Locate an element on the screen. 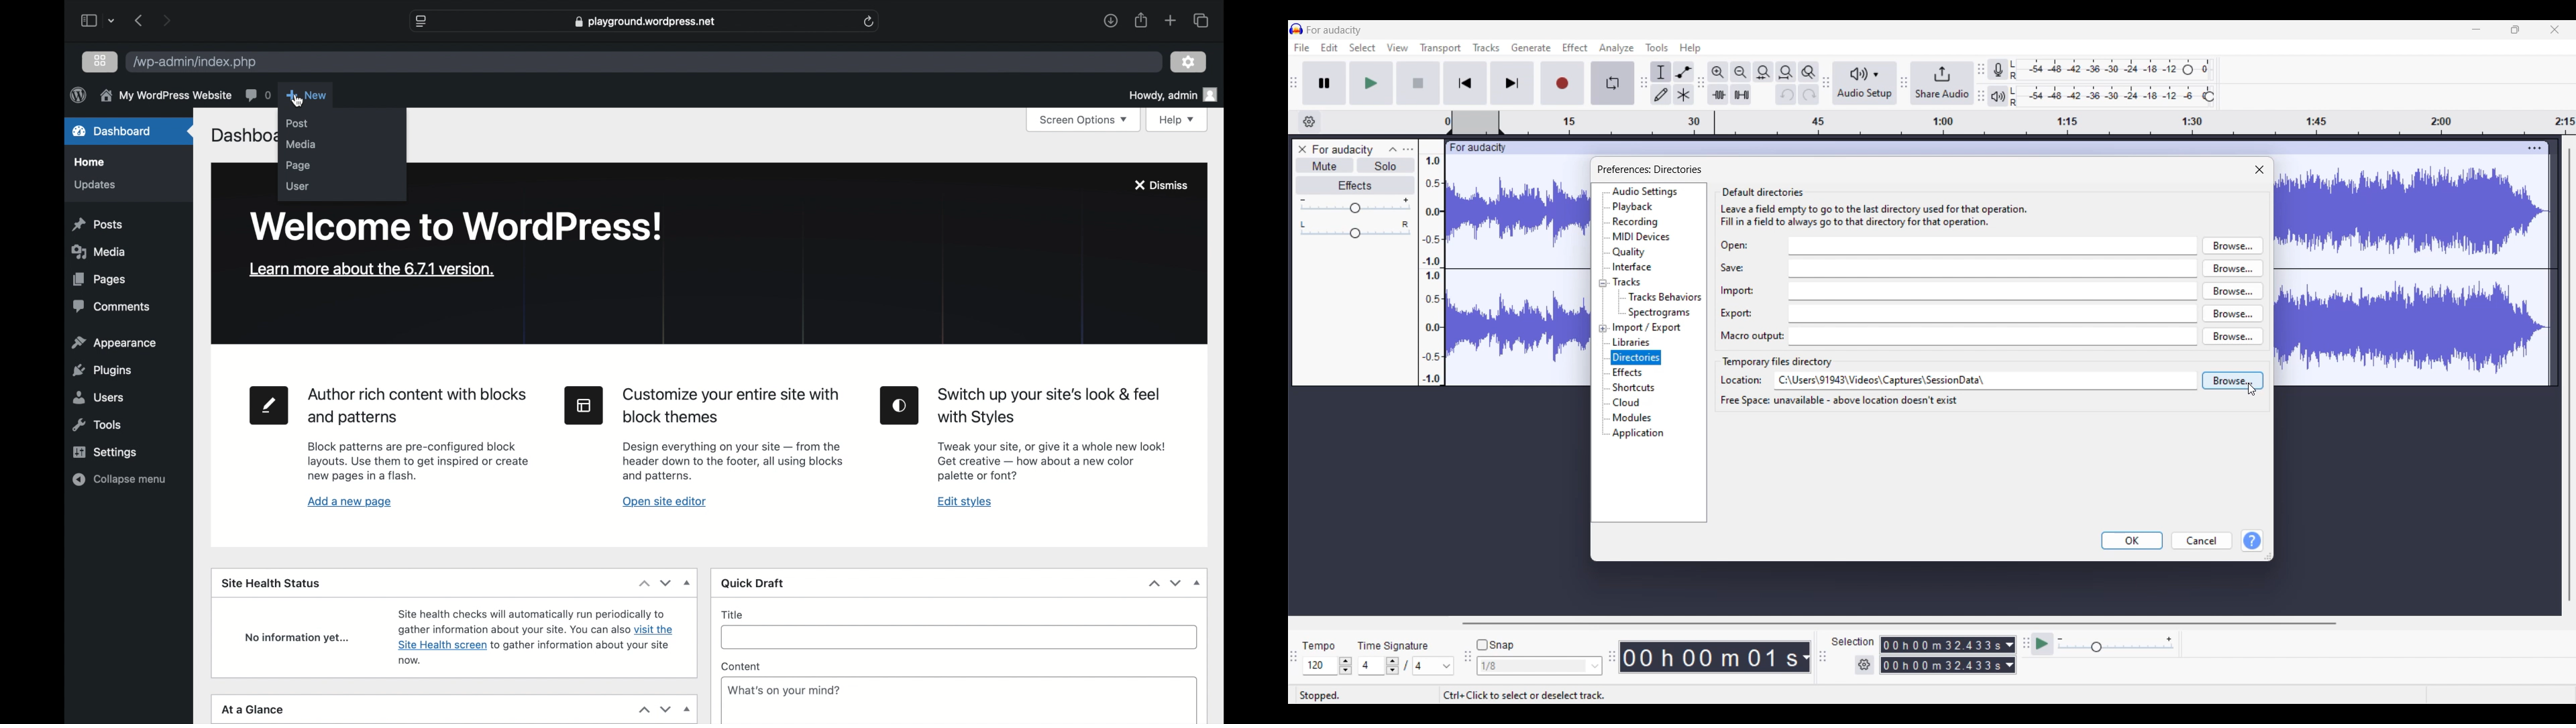  Select menu is located at coordinates (1362, 48).